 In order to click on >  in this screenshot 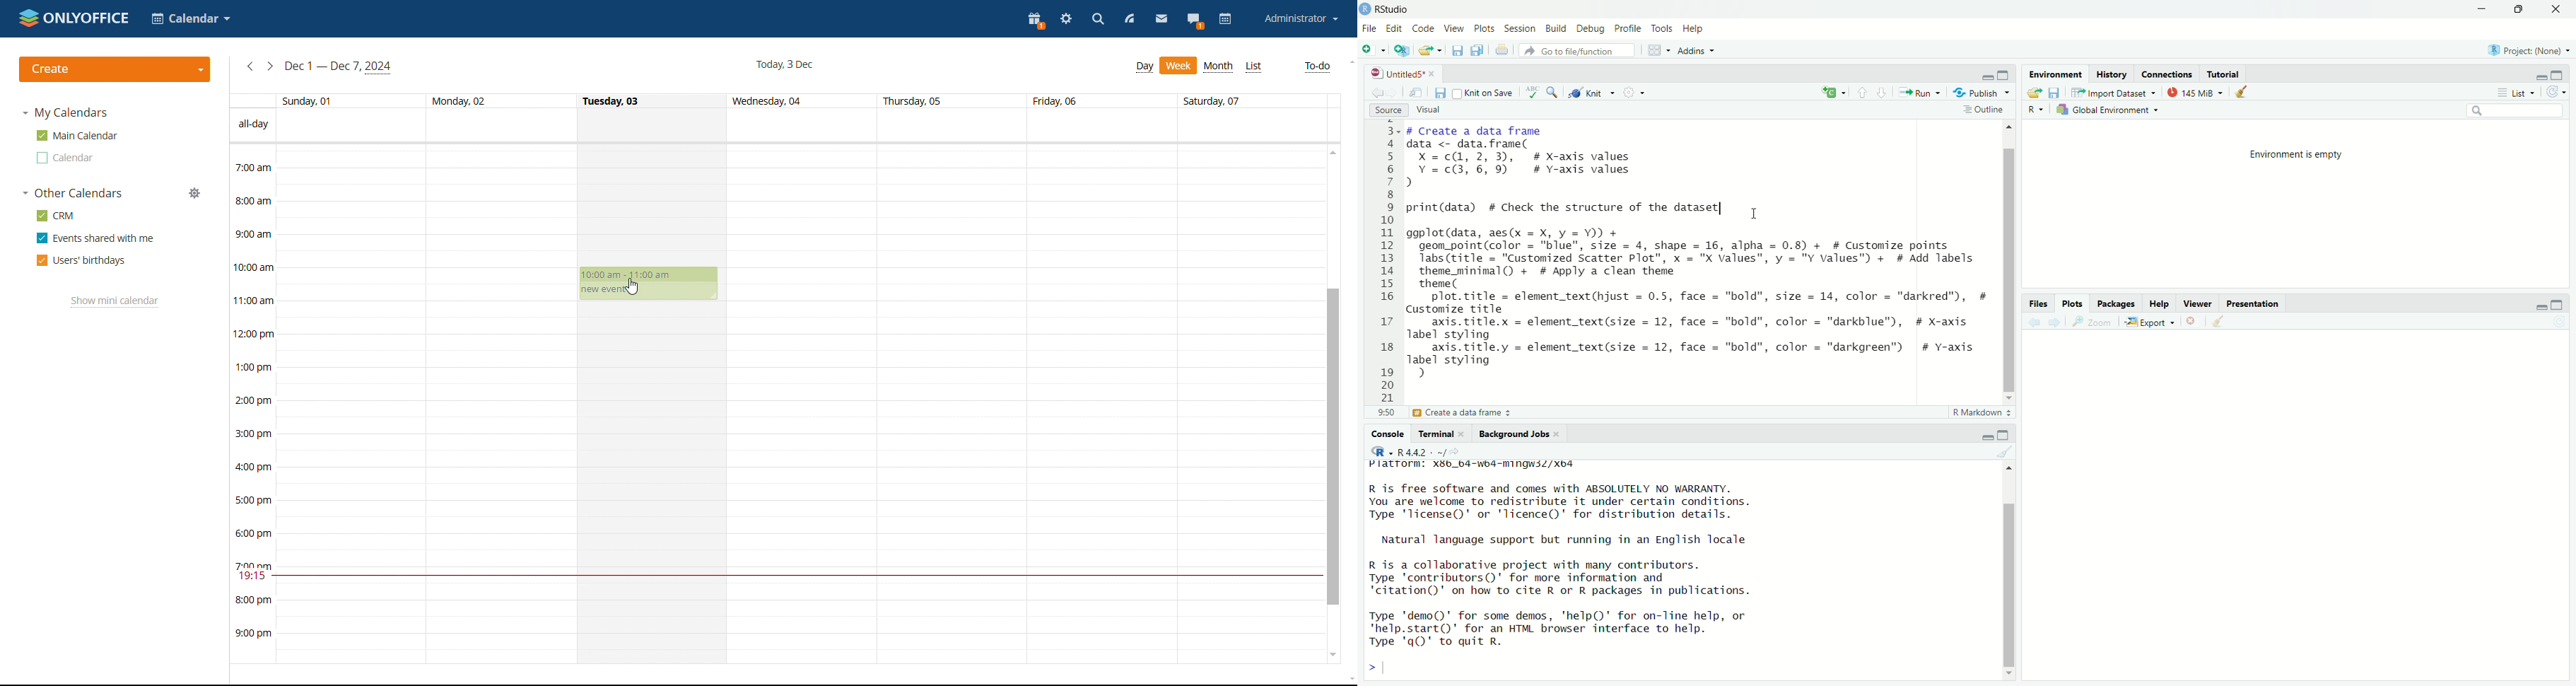, I will do `click(1371, 668)`.